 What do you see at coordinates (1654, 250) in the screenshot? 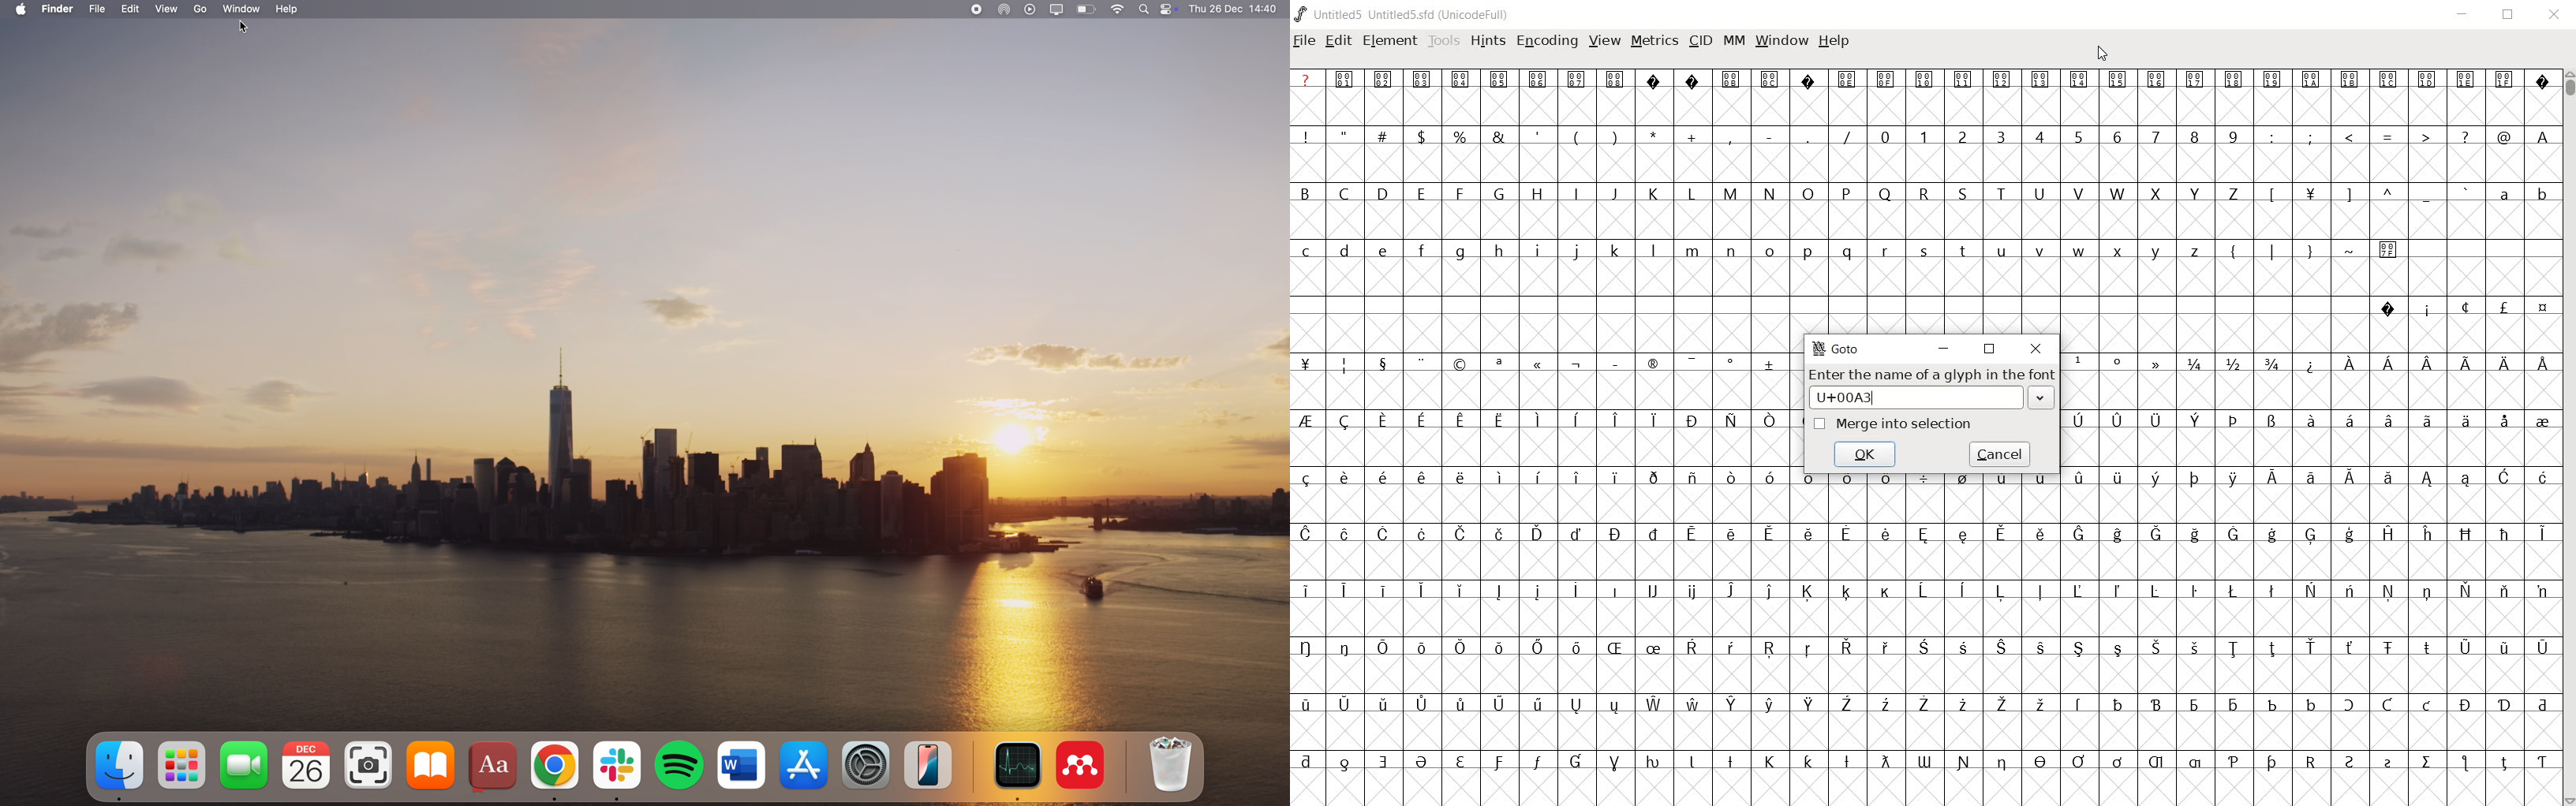
I see `l` at bounding box center [1654, 250].